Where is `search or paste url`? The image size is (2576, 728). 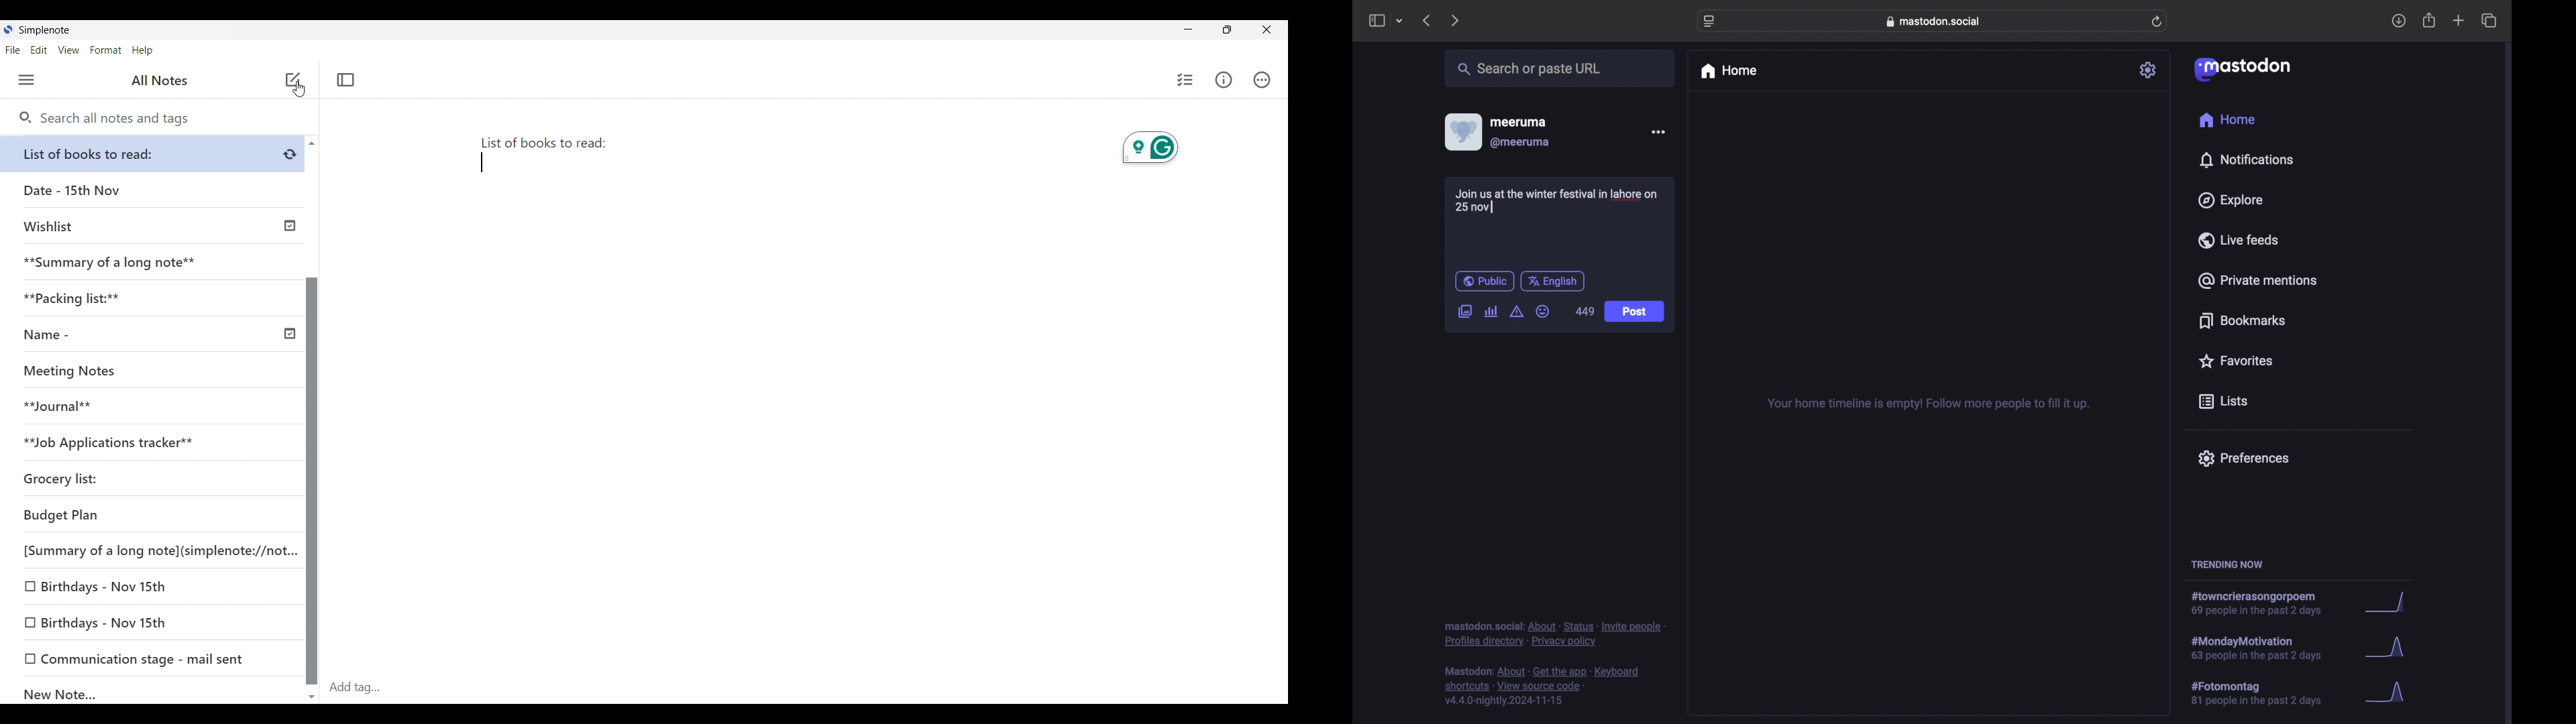 search or paste url is located at coordinates (1529, 69).